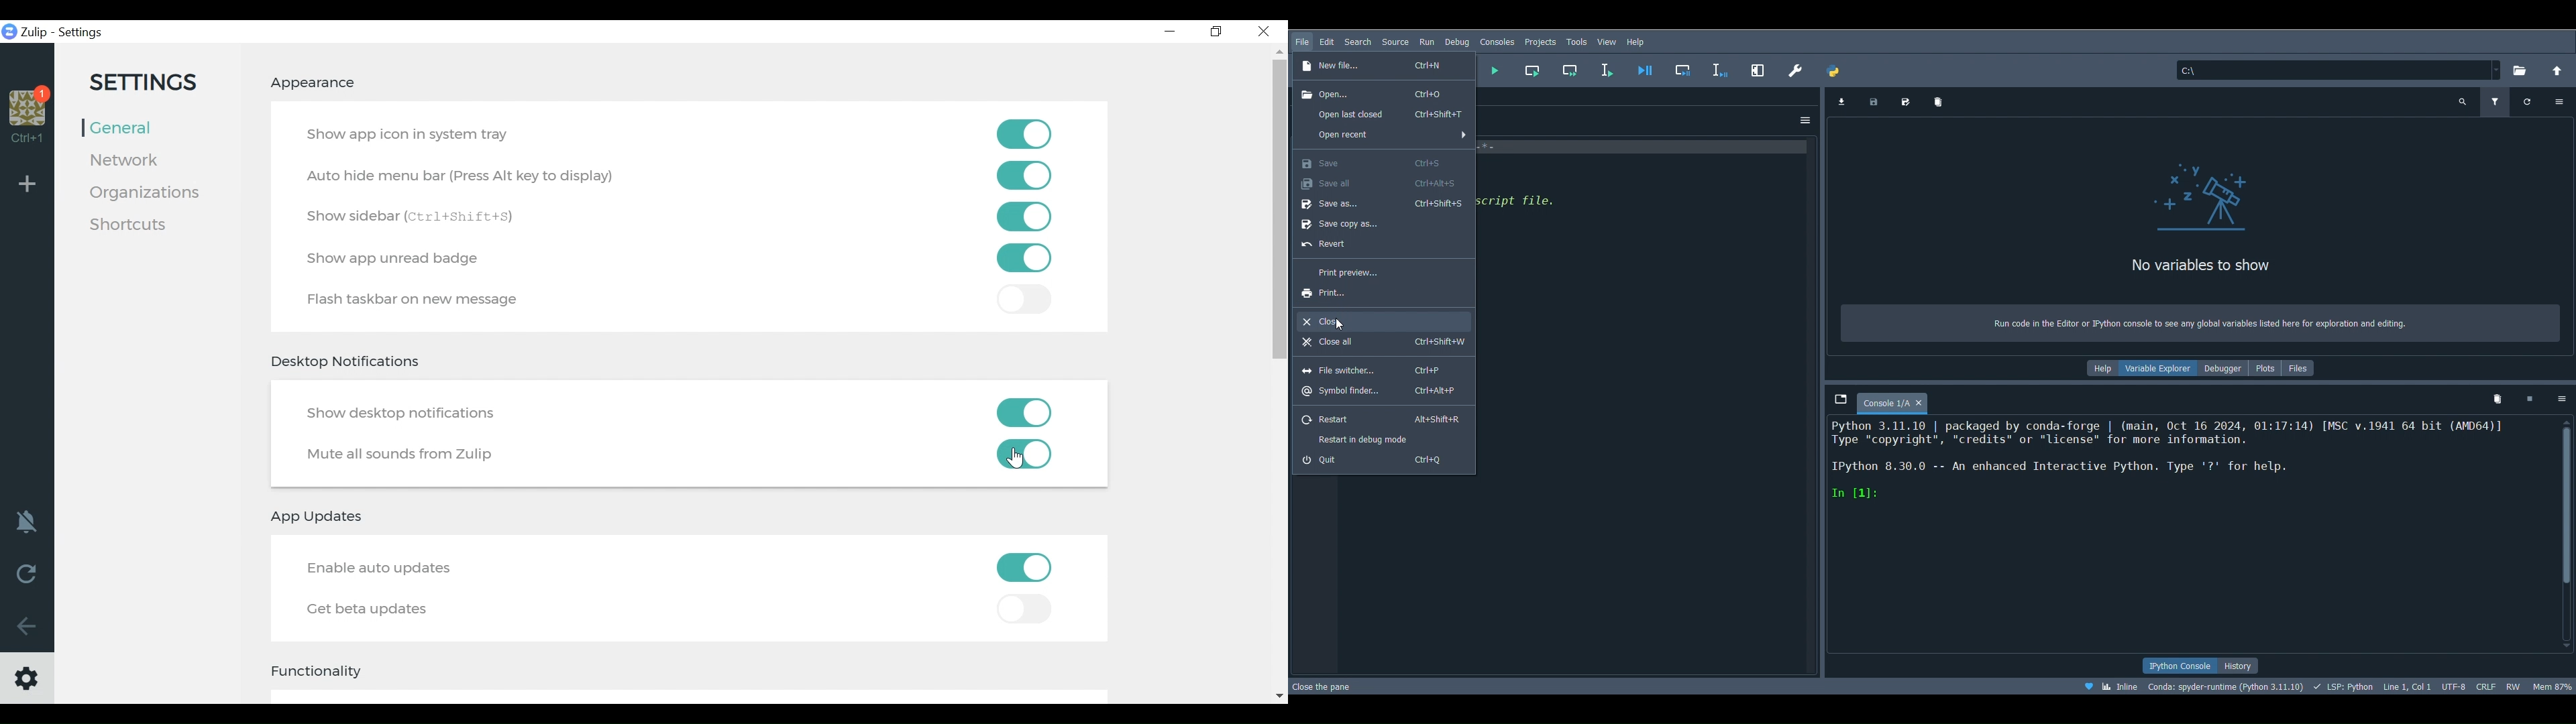 The height and width of the screenshot is (728, 2576). Describe the element at coordinates (1538, 40) in the screenshot. I see `Projects` at that location.